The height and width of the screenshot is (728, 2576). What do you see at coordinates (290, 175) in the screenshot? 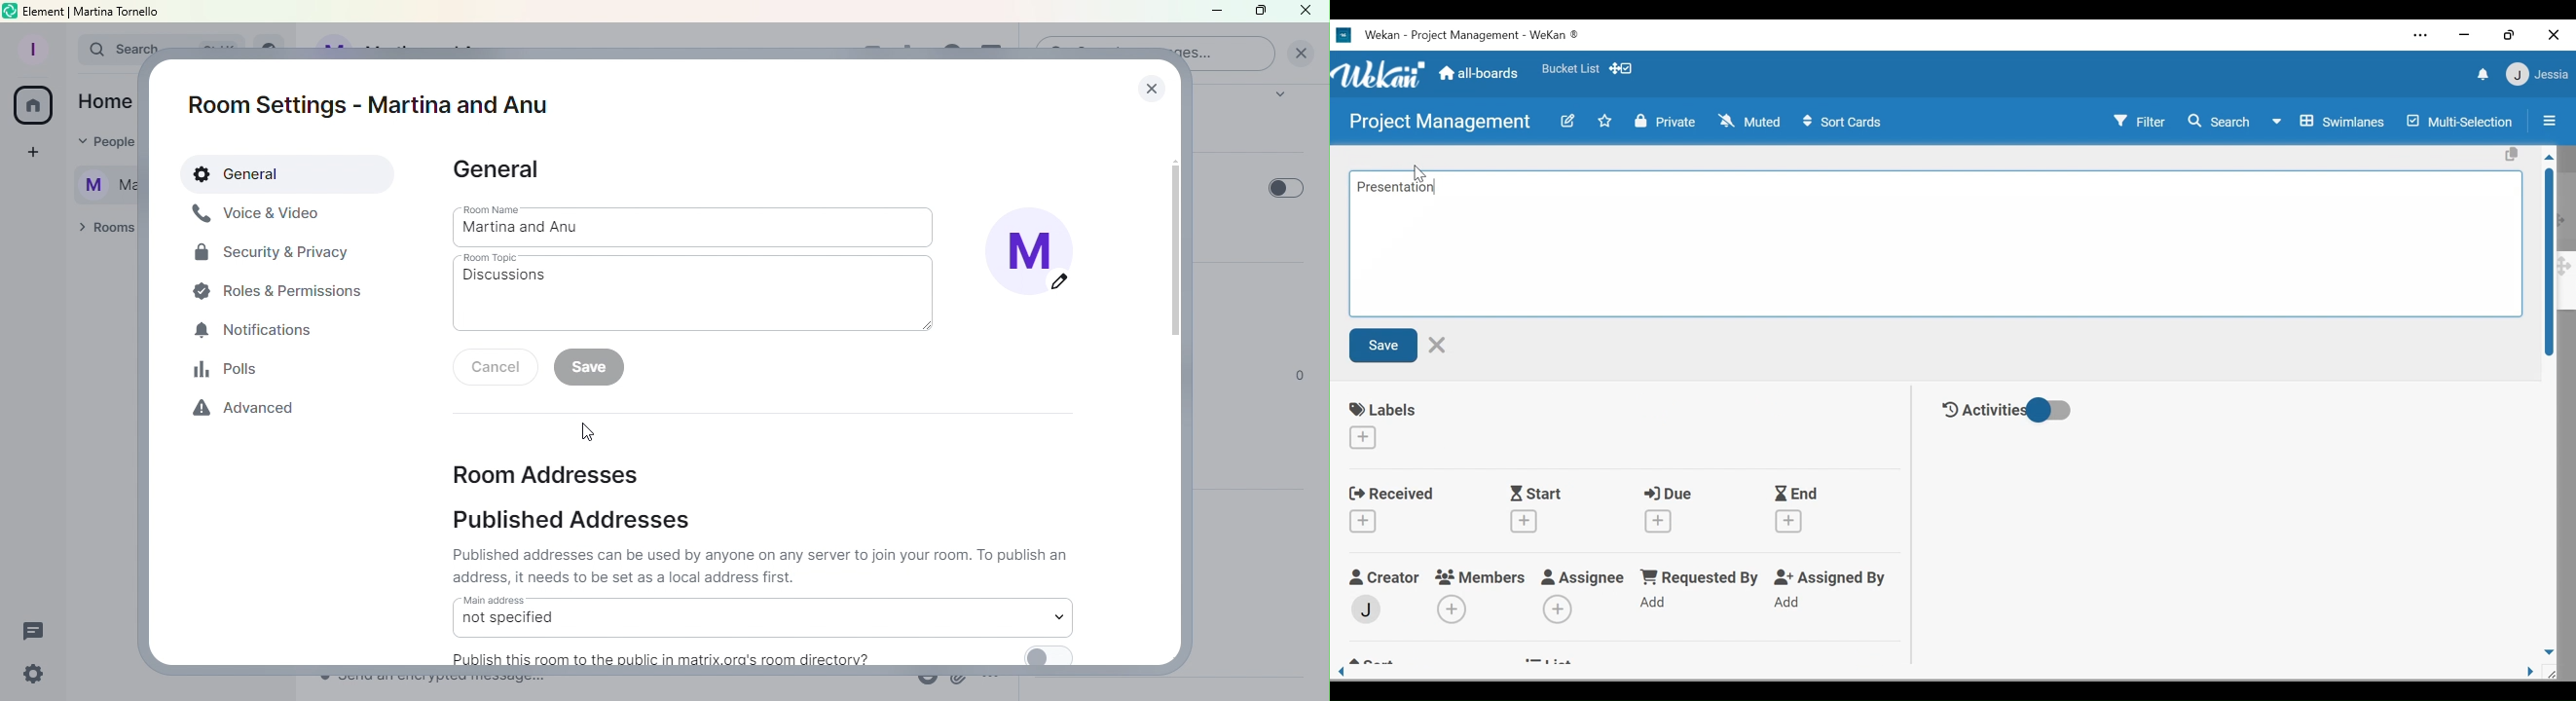
I see `General` at bounding box center [290, 175].